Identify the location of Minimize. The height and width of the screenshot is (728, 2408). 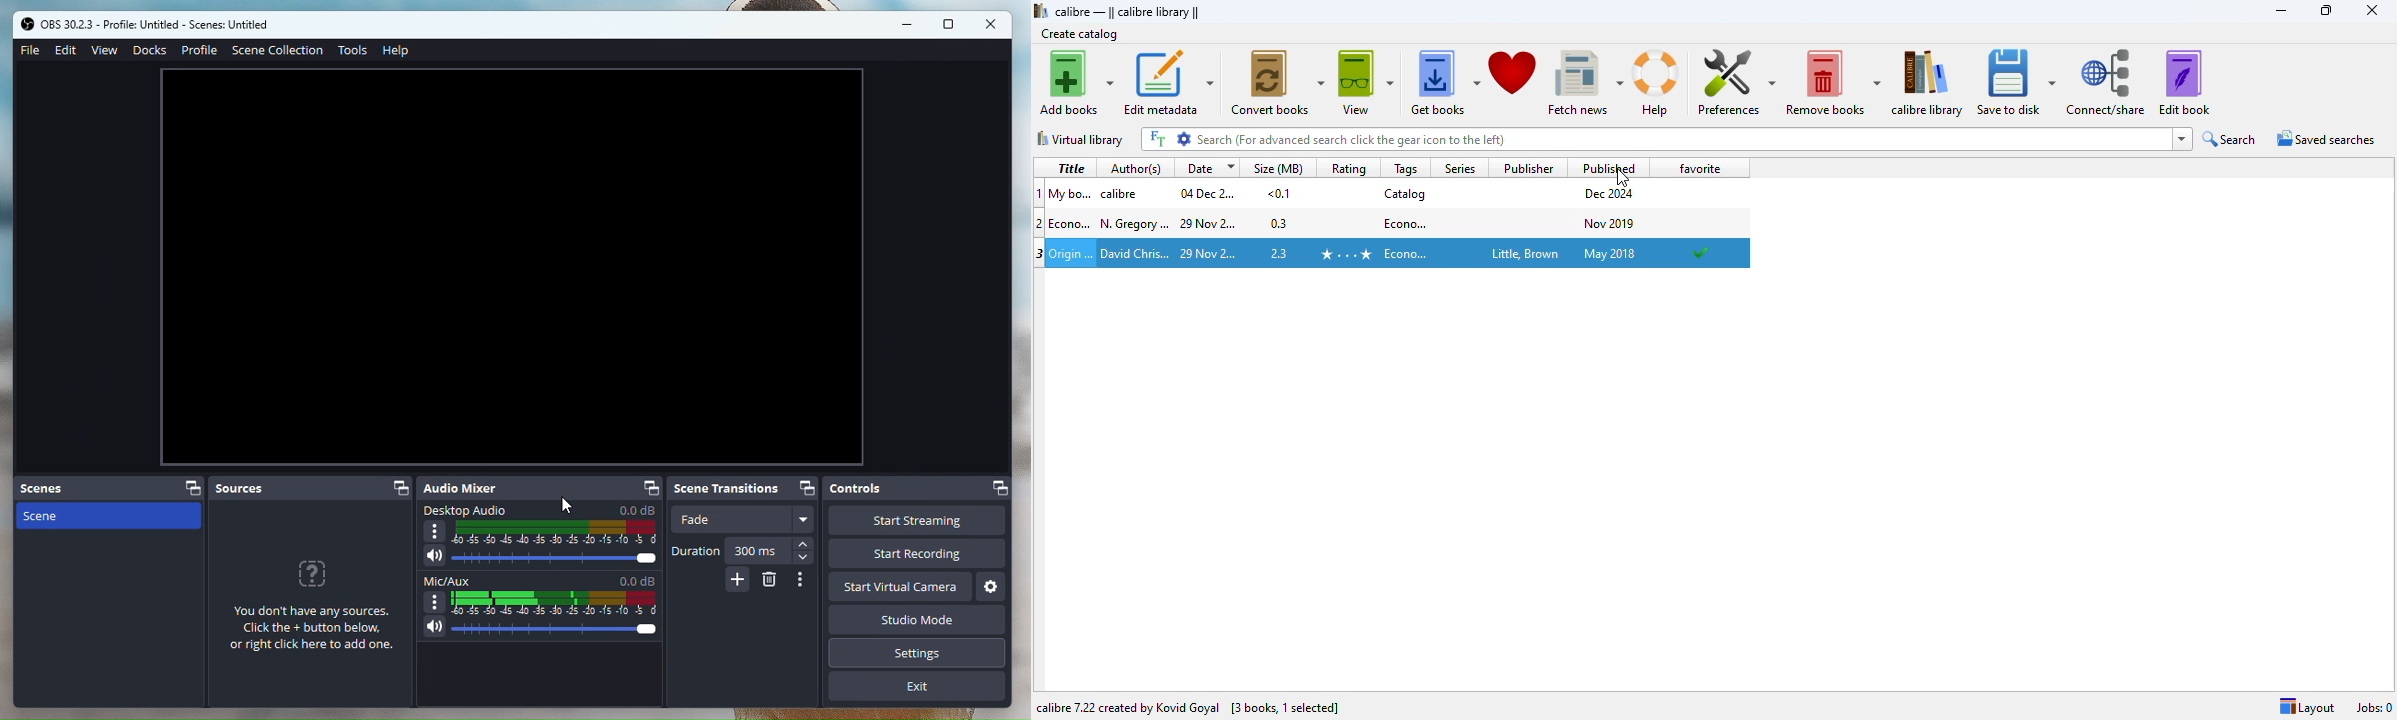
(907, 25).